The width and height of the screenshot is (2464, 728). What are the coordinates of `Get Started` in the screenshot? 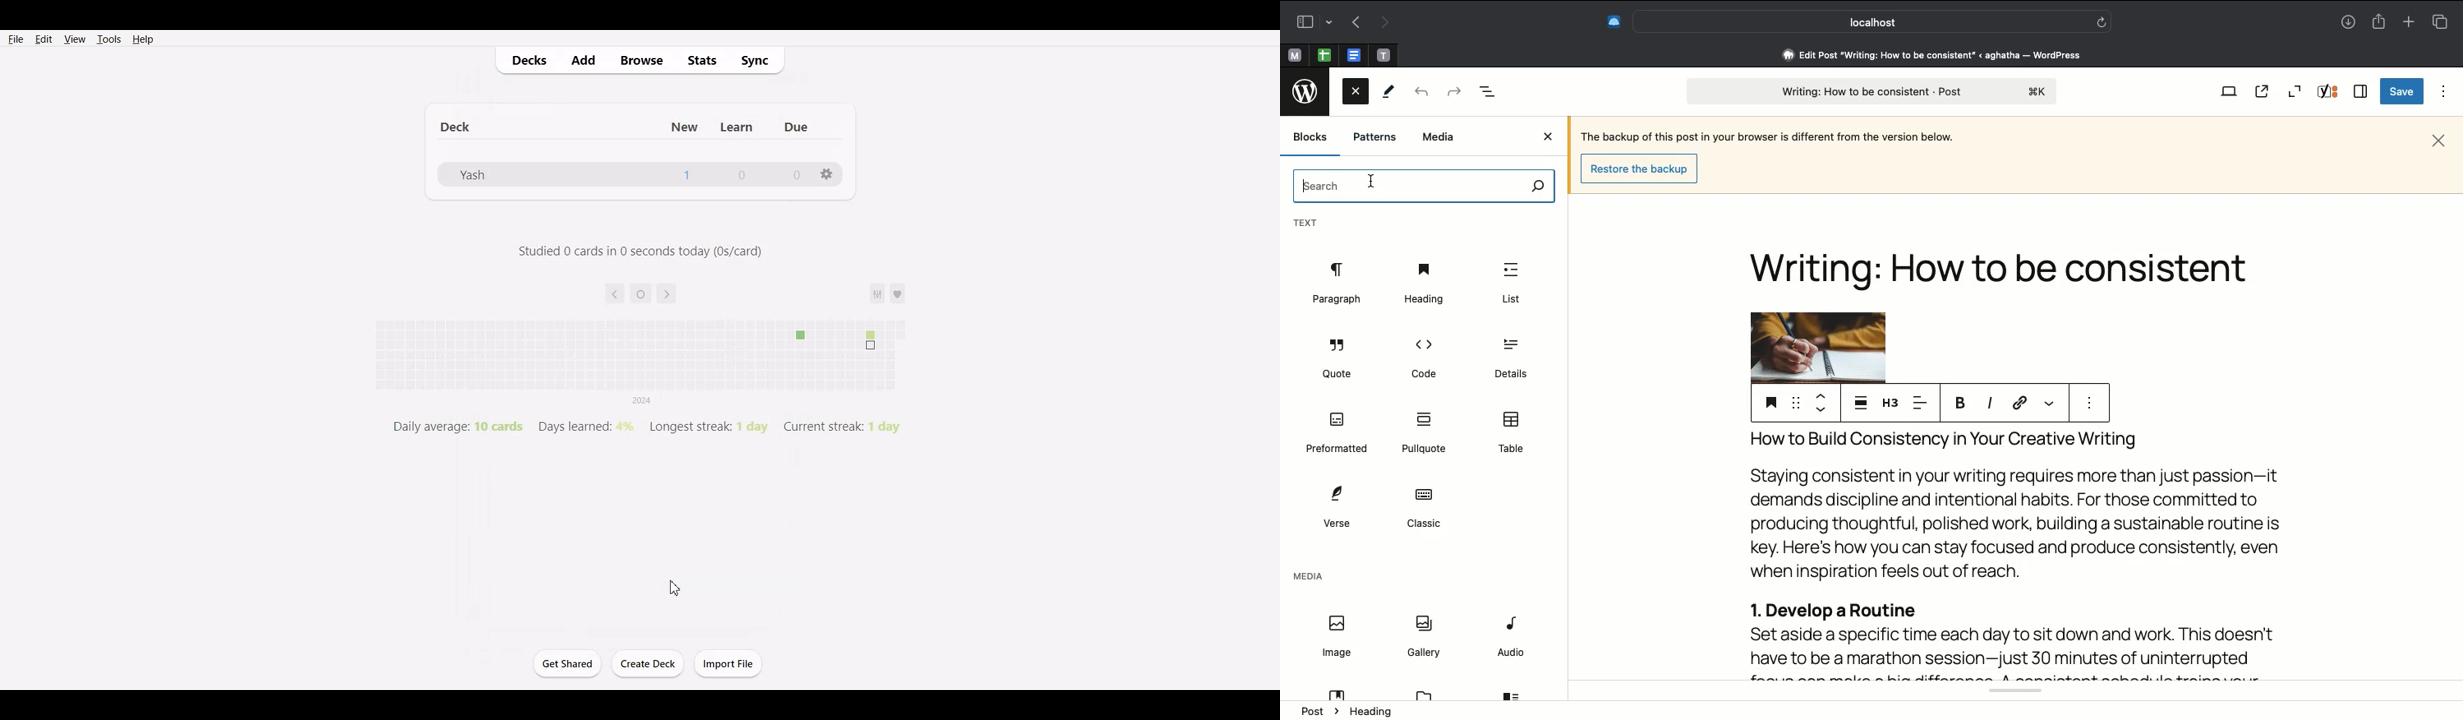 It's located at (566, 663).